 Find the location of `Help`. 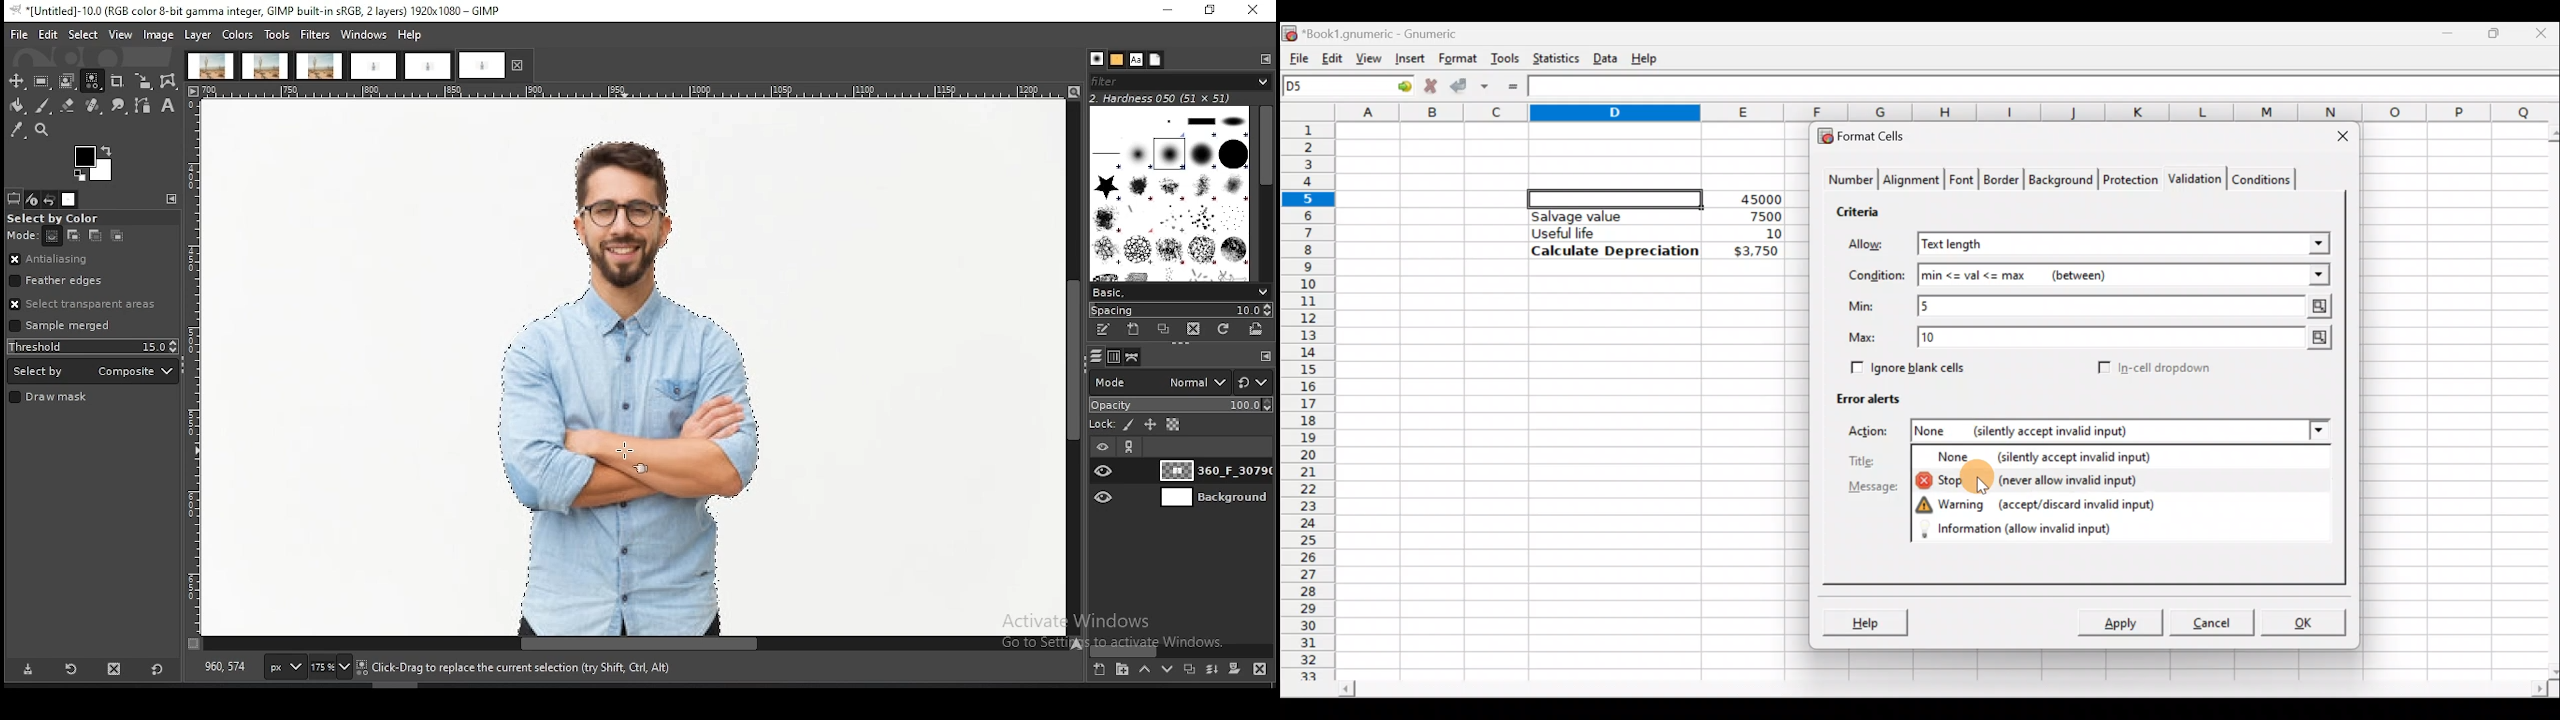

Help is located at coordinates (1647, 57).